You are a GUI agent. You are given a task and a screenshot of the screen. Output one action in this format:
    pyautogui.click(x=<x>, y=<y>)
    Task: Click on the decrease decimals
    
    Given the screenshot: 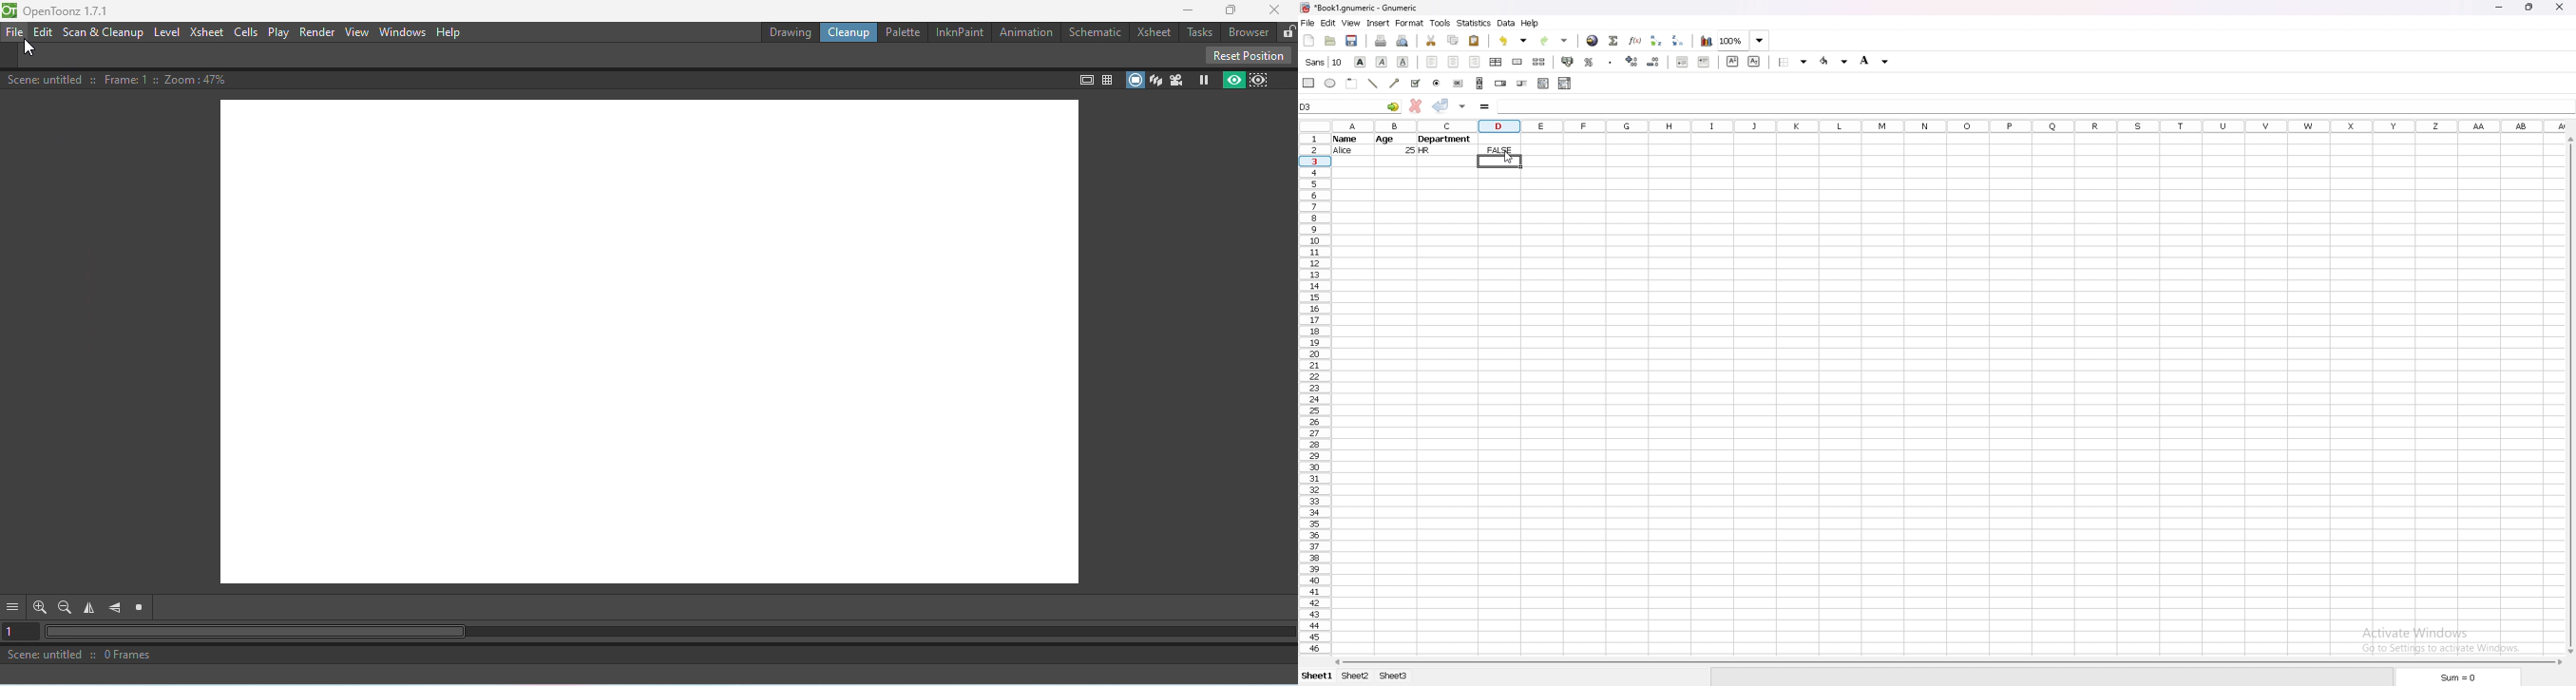 What is the action you would take?
    pyautogui.click(x=1654, y=61)
    